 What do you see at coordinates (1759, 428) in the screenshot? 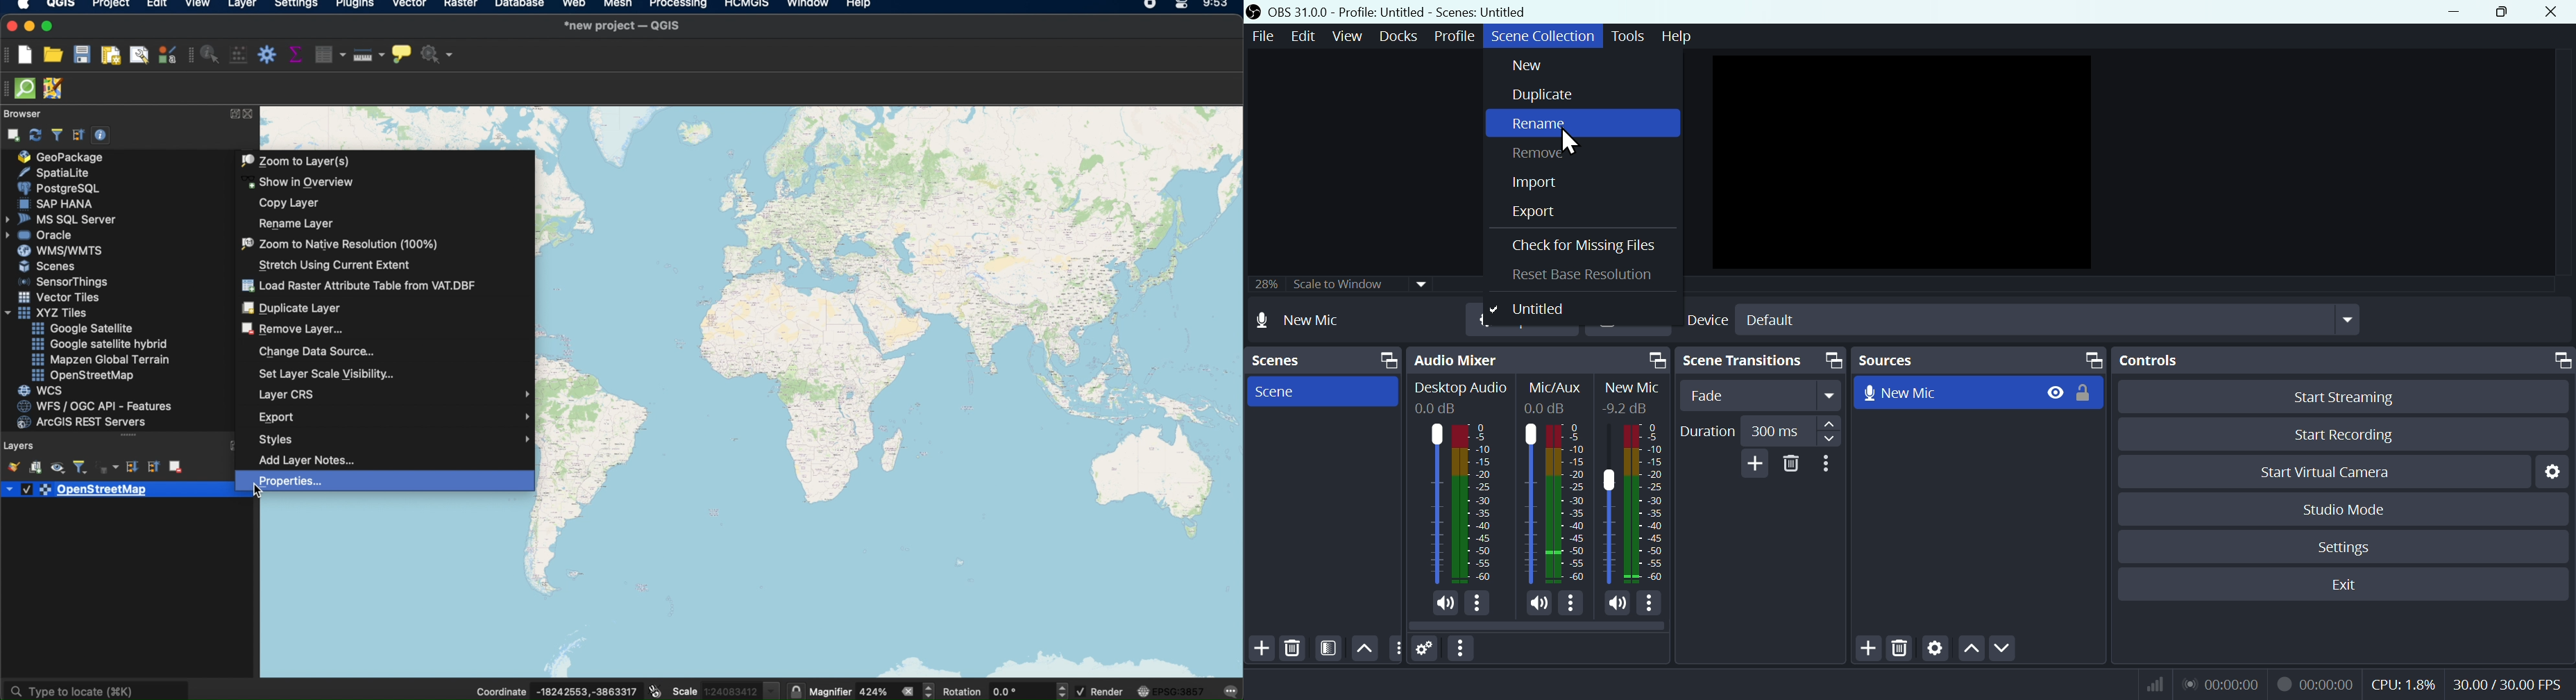
I see `Duration 300 millisecond ` at bounding box center [1759, 428].